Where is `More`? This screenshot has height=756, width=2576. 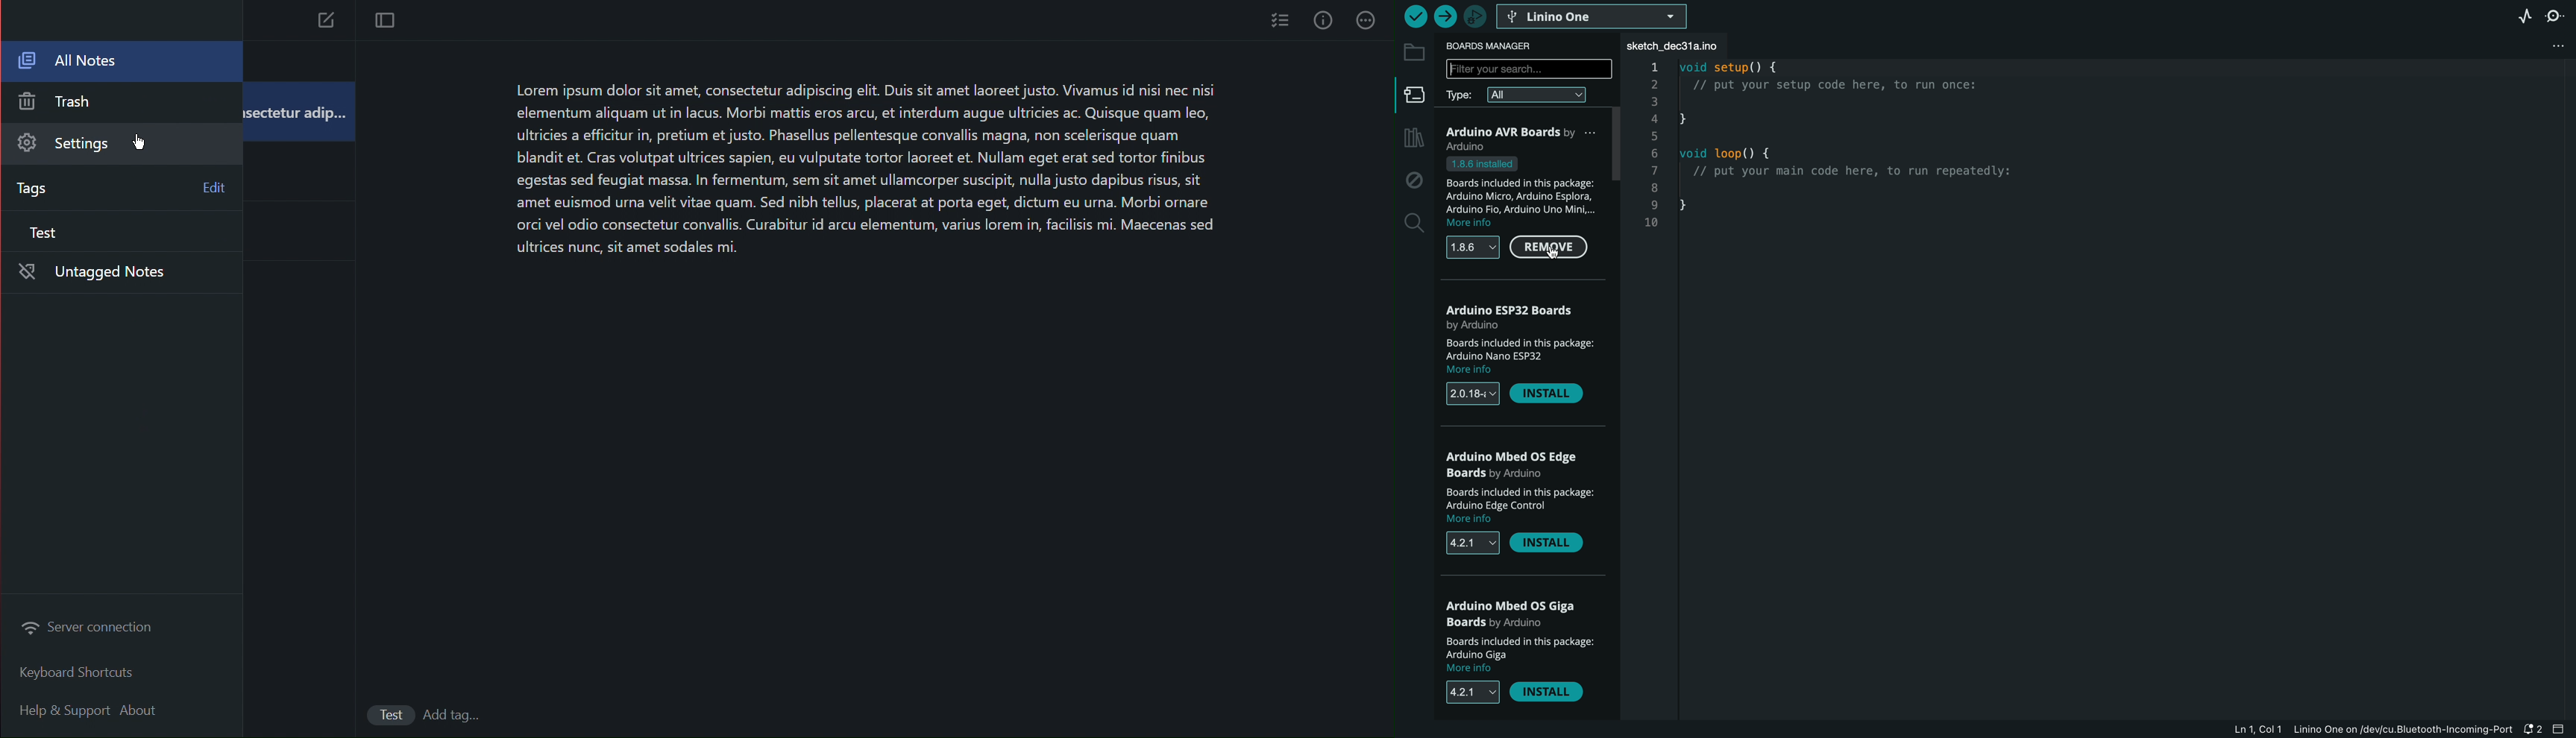
More is located at coordinates (1368, 22).